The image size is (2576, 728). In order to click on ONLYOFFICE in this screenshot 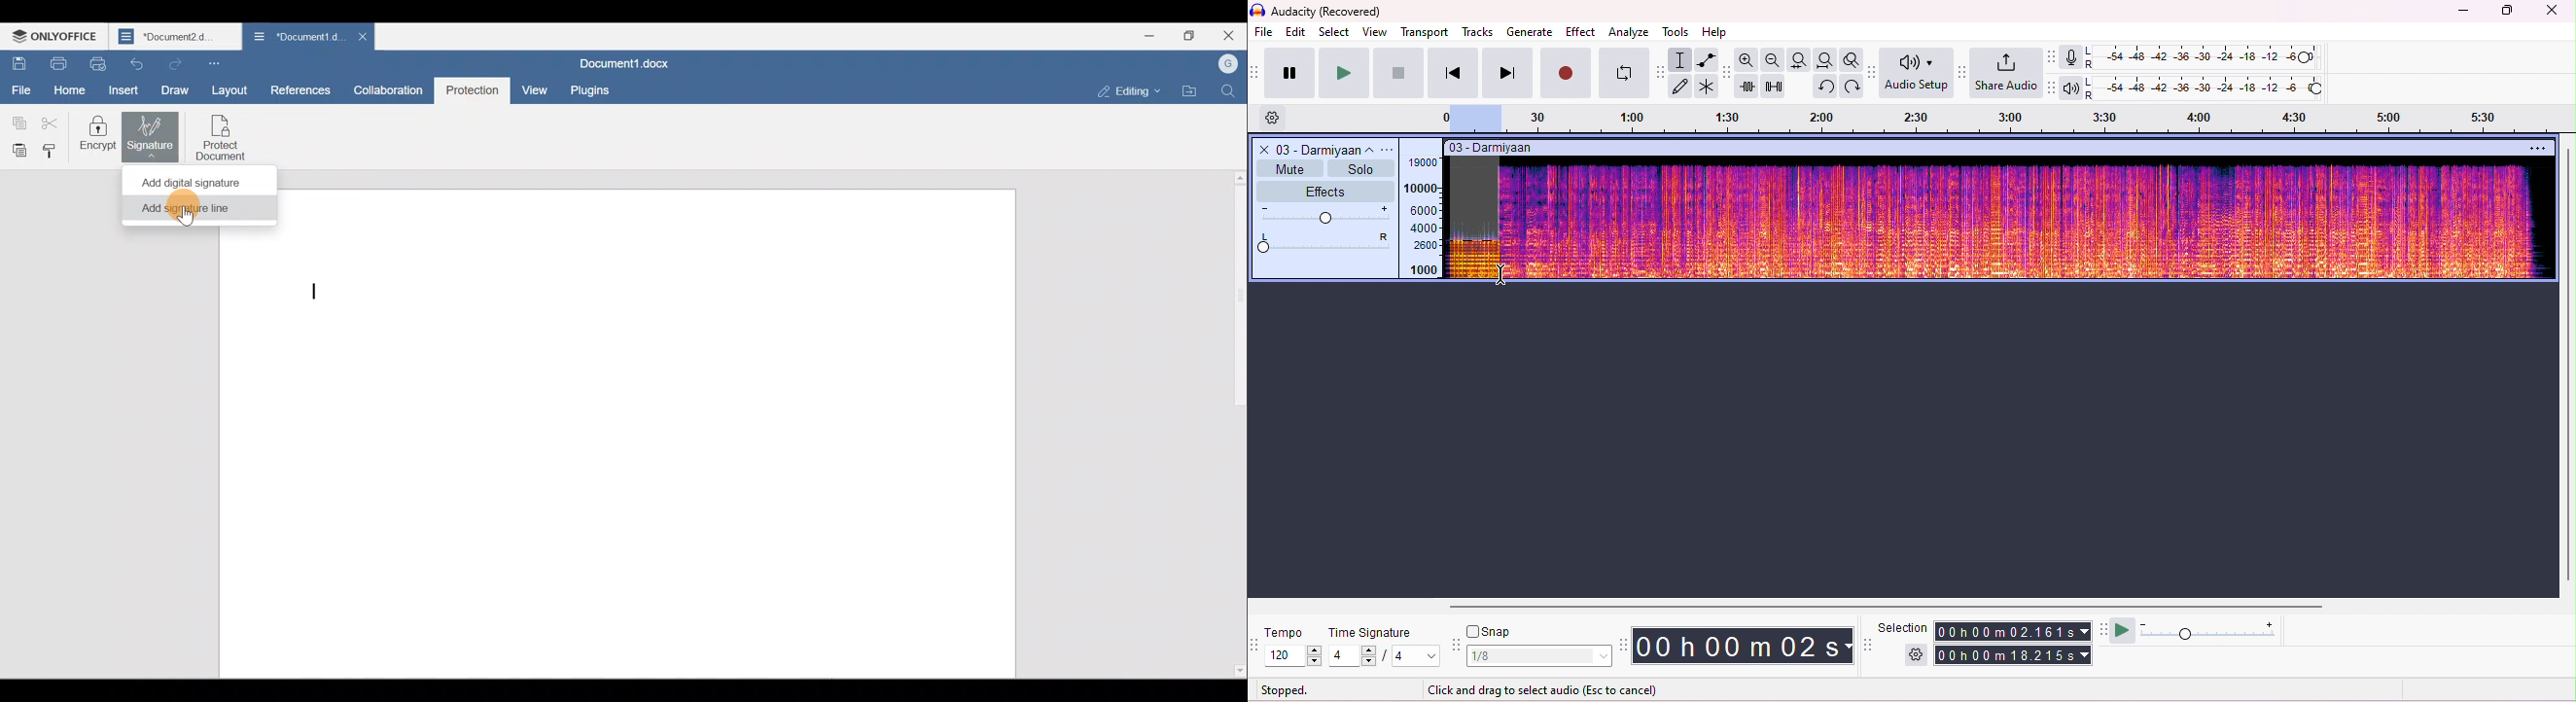, I will do `click(55, 38)`.